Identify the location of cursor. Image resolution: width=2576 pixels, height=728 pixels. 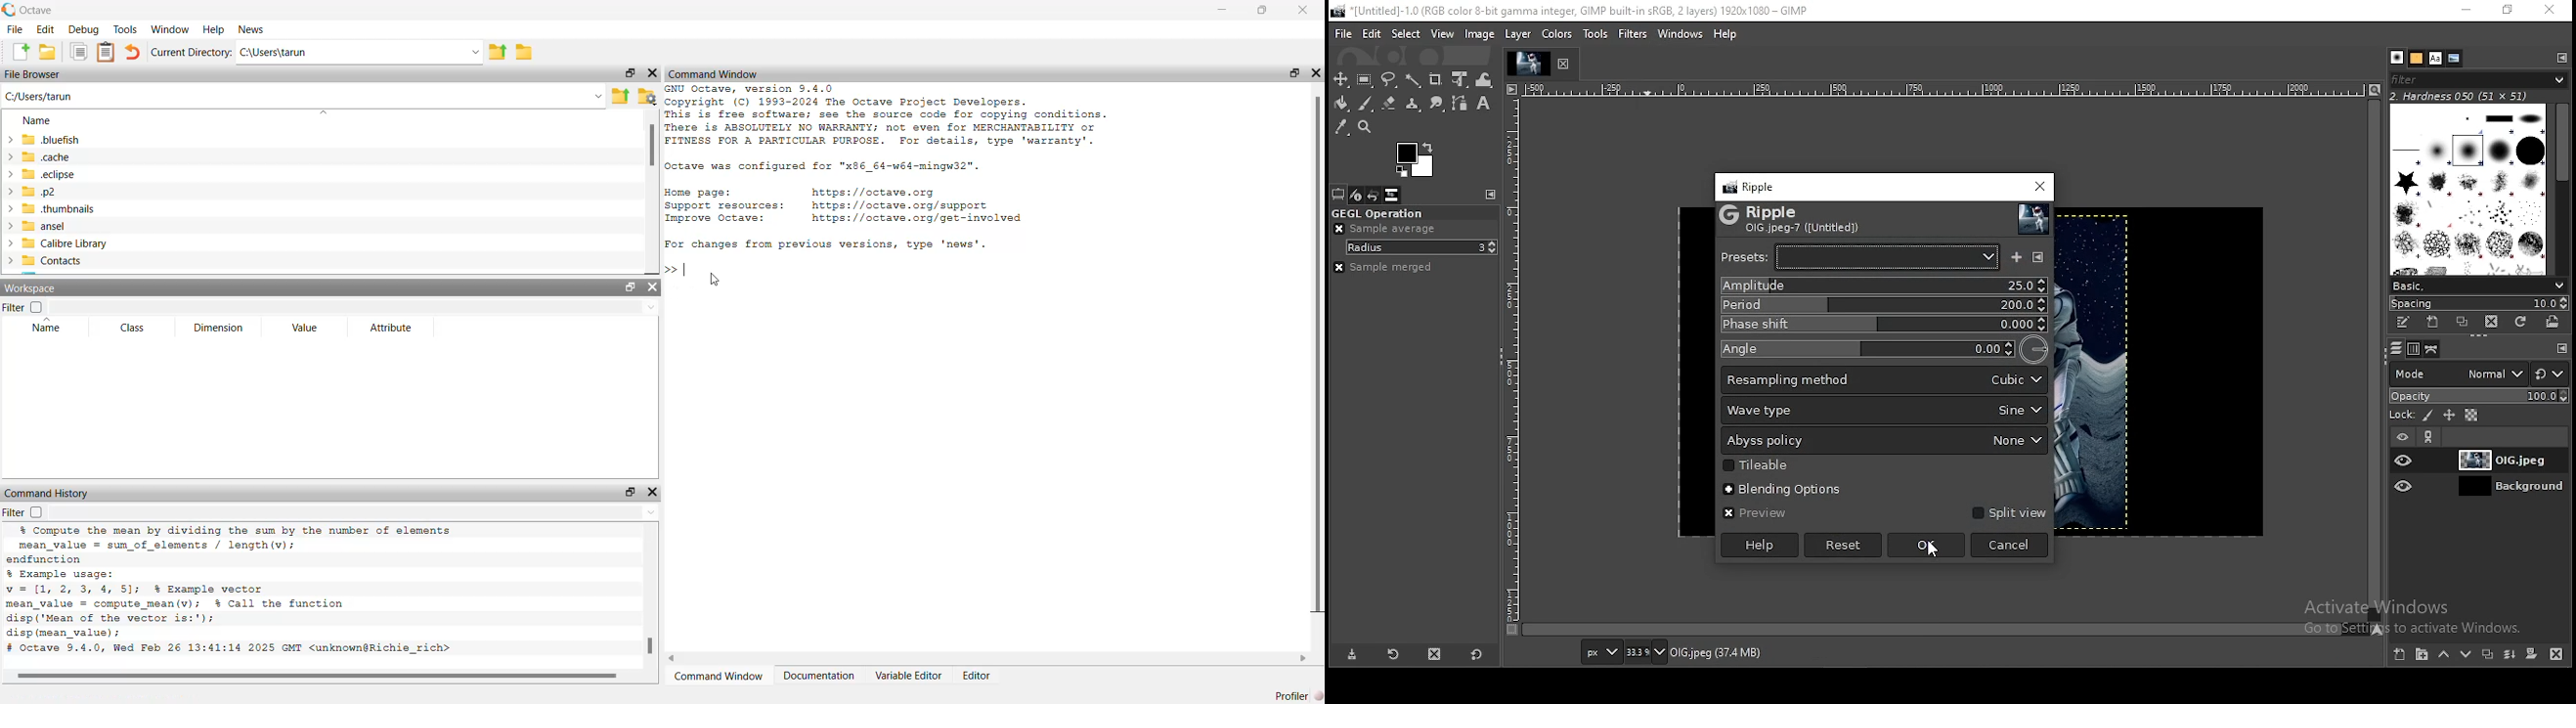
(716, 280).